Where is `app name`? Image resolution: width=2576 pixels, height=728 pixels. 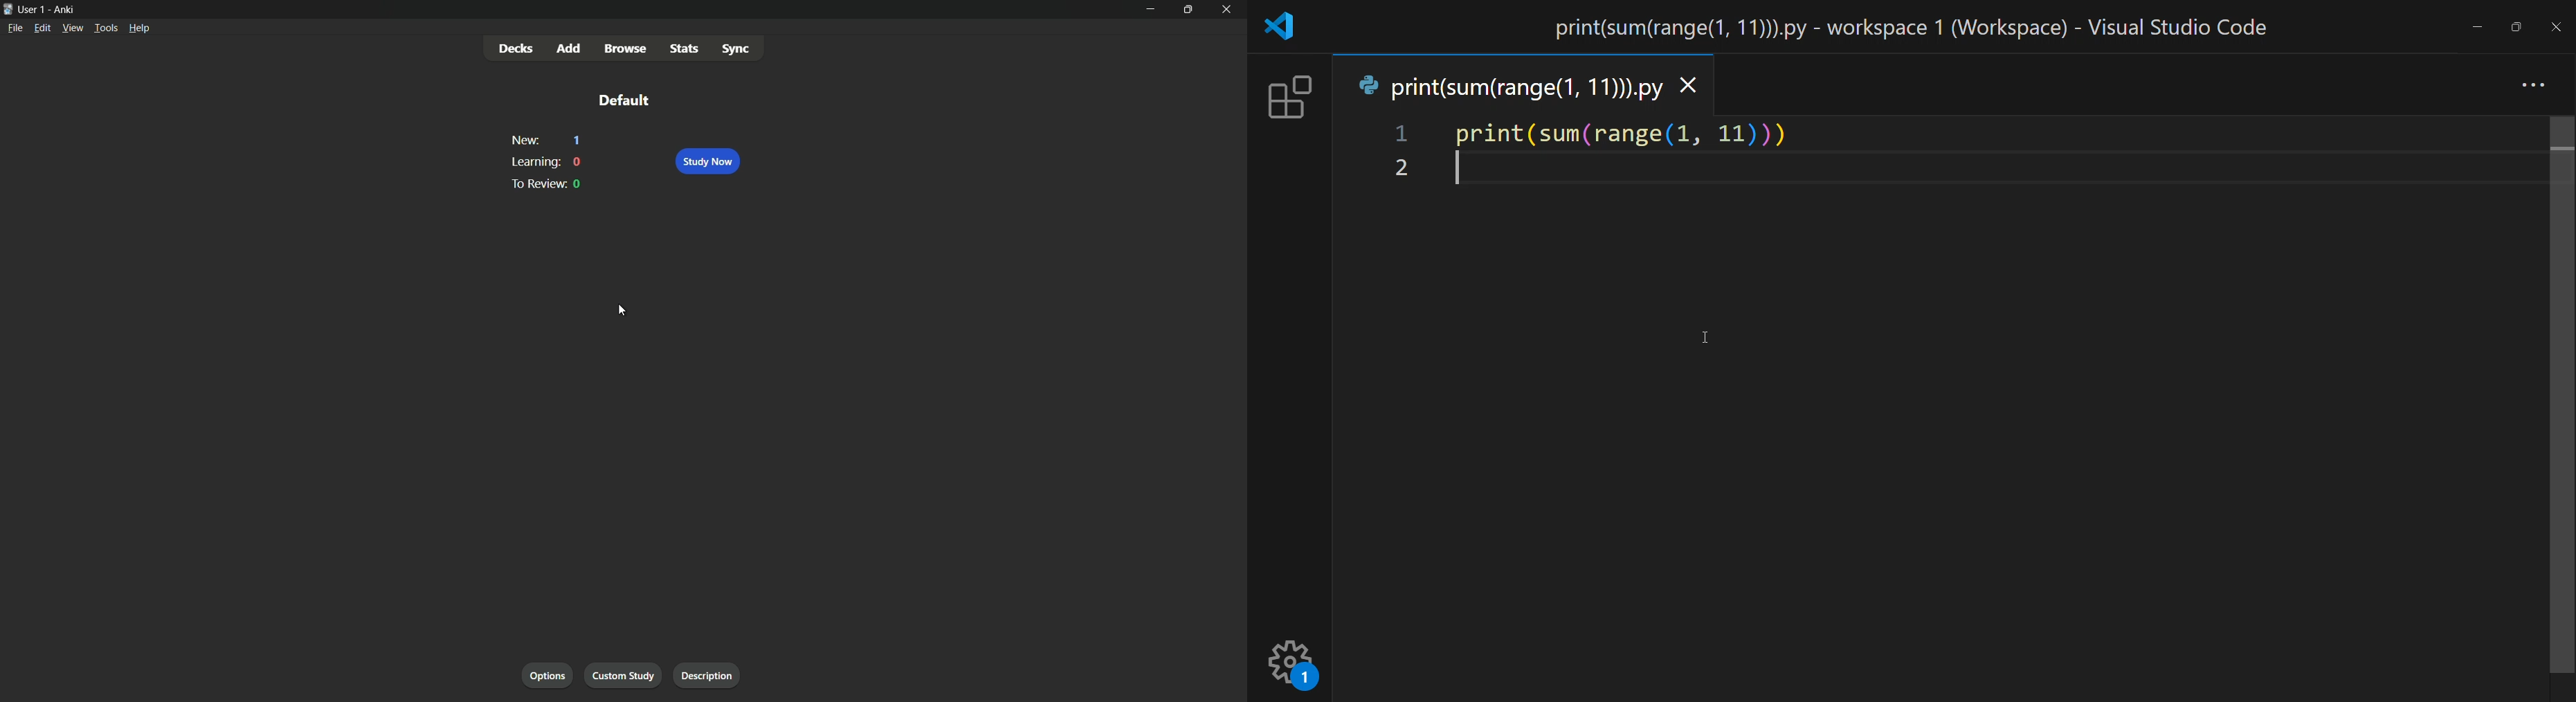 app name is located at coordinates (66, 8).